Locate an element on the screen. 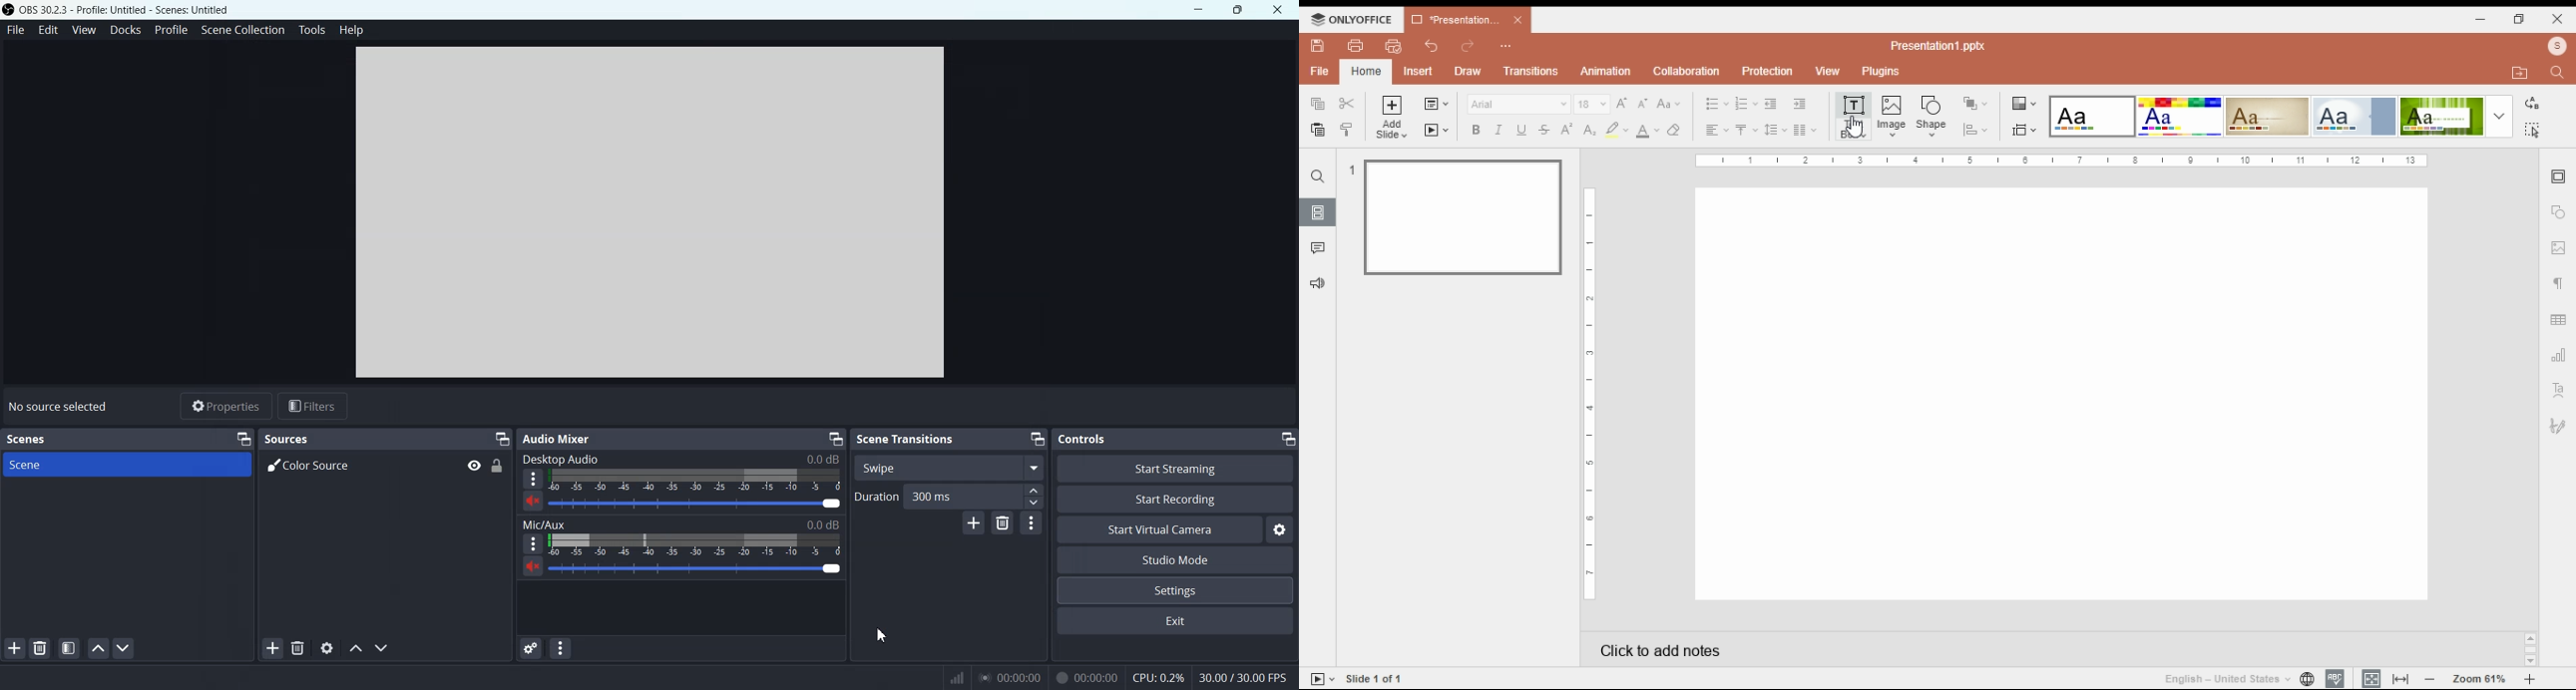  color theme is located at coordinates (2092, 117).